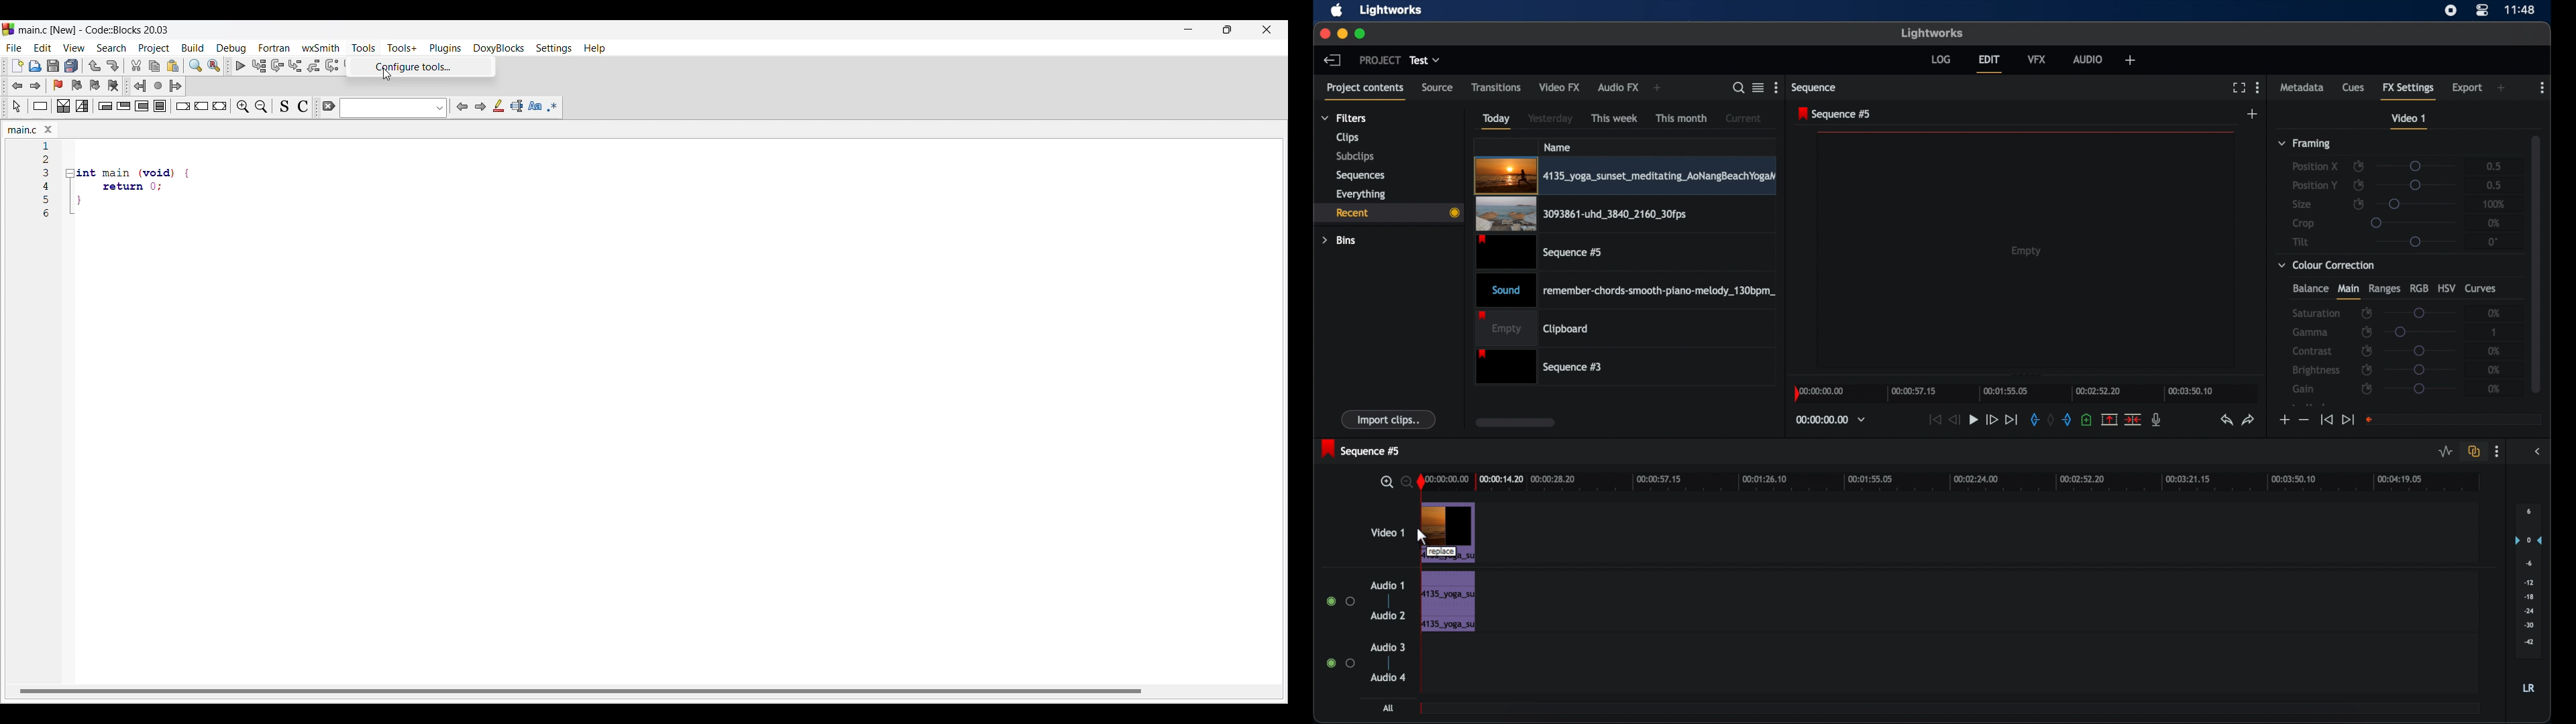 The image size is (2576, 728). I want to click on 0%, so click(2494, 389).